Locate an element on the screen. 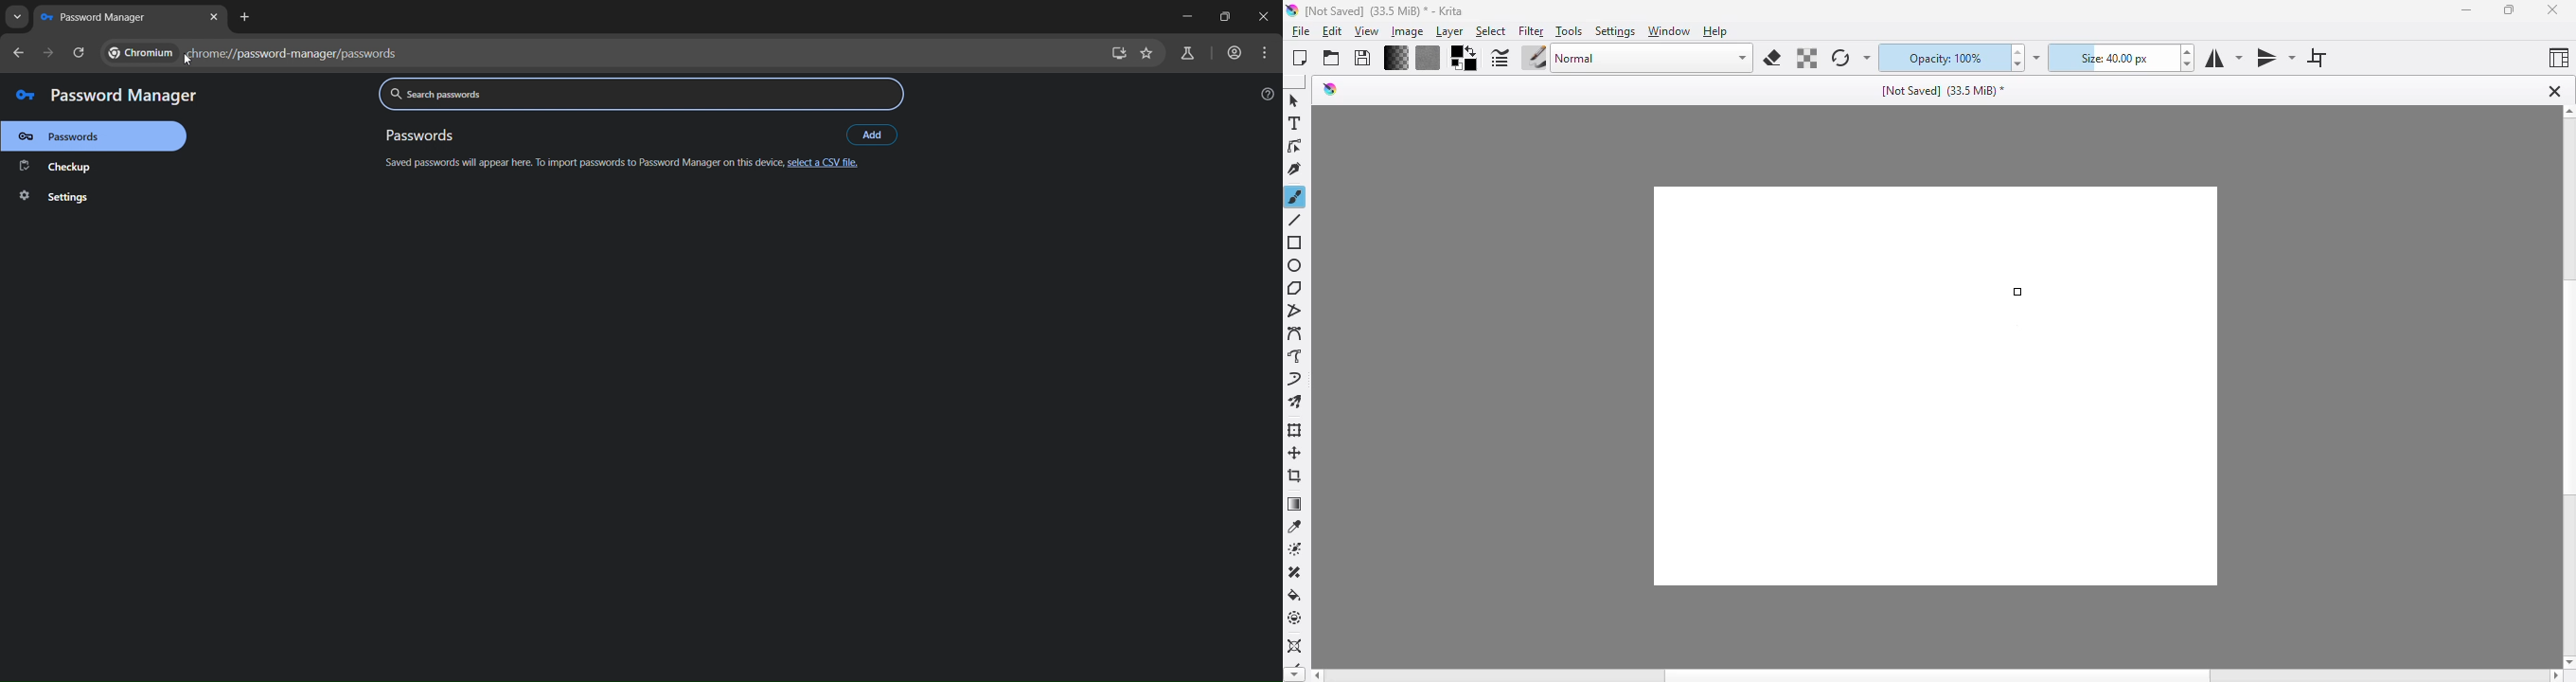 The height and width of the screenshot is (700, 2576). open an existing document is located at coordinates (1331, 59).